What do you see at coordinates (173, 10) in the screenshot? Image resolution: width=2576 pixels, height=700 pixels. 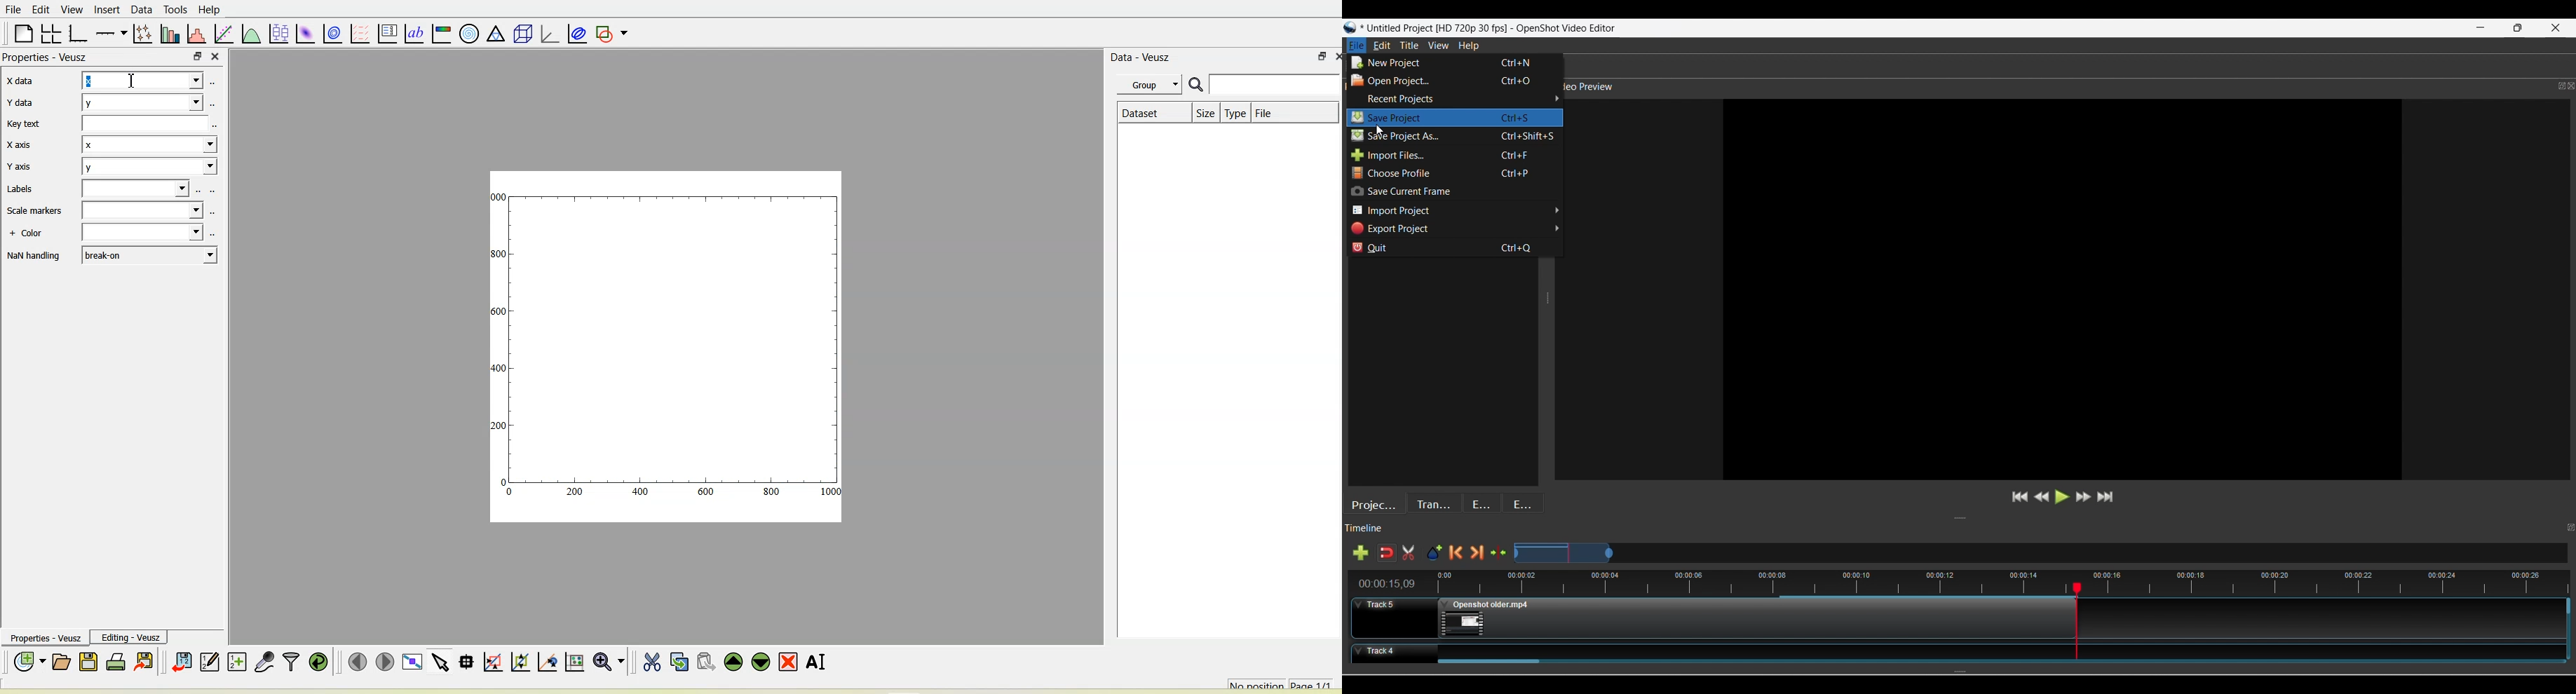 I see `Tools` at bounding box center [173, 10].